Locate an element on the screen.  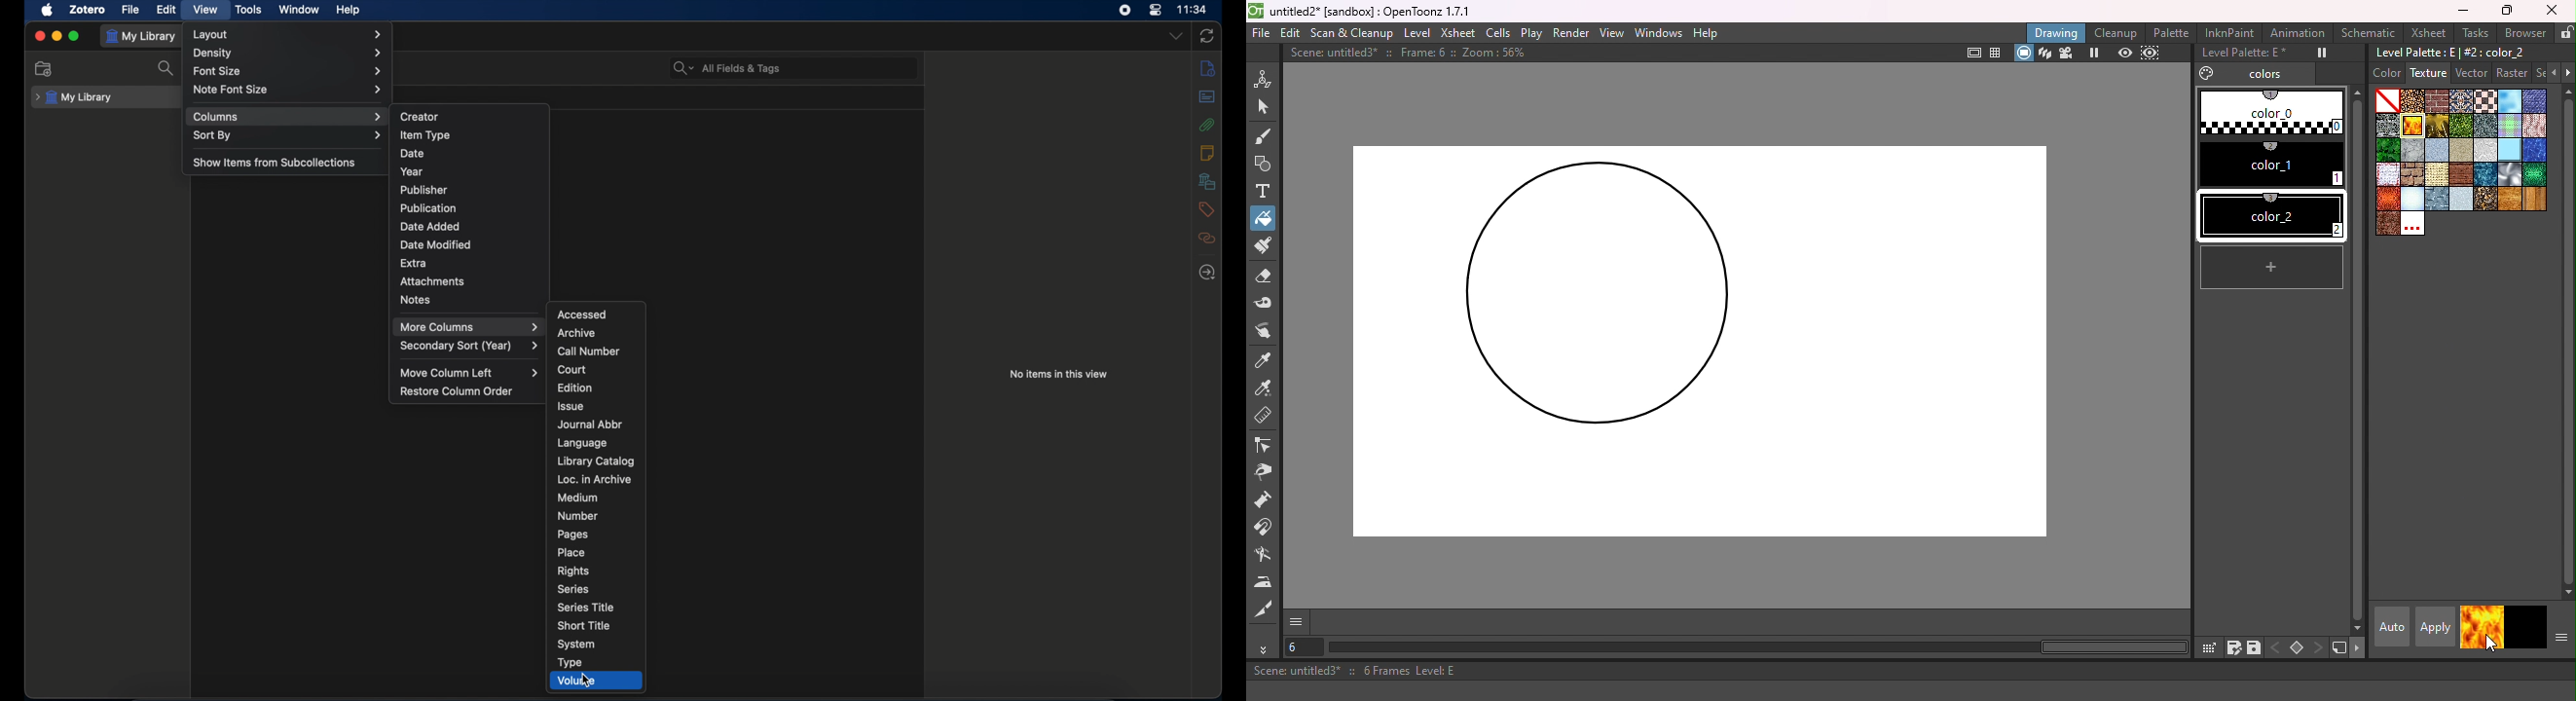
column is located at coordinates (288, 117).